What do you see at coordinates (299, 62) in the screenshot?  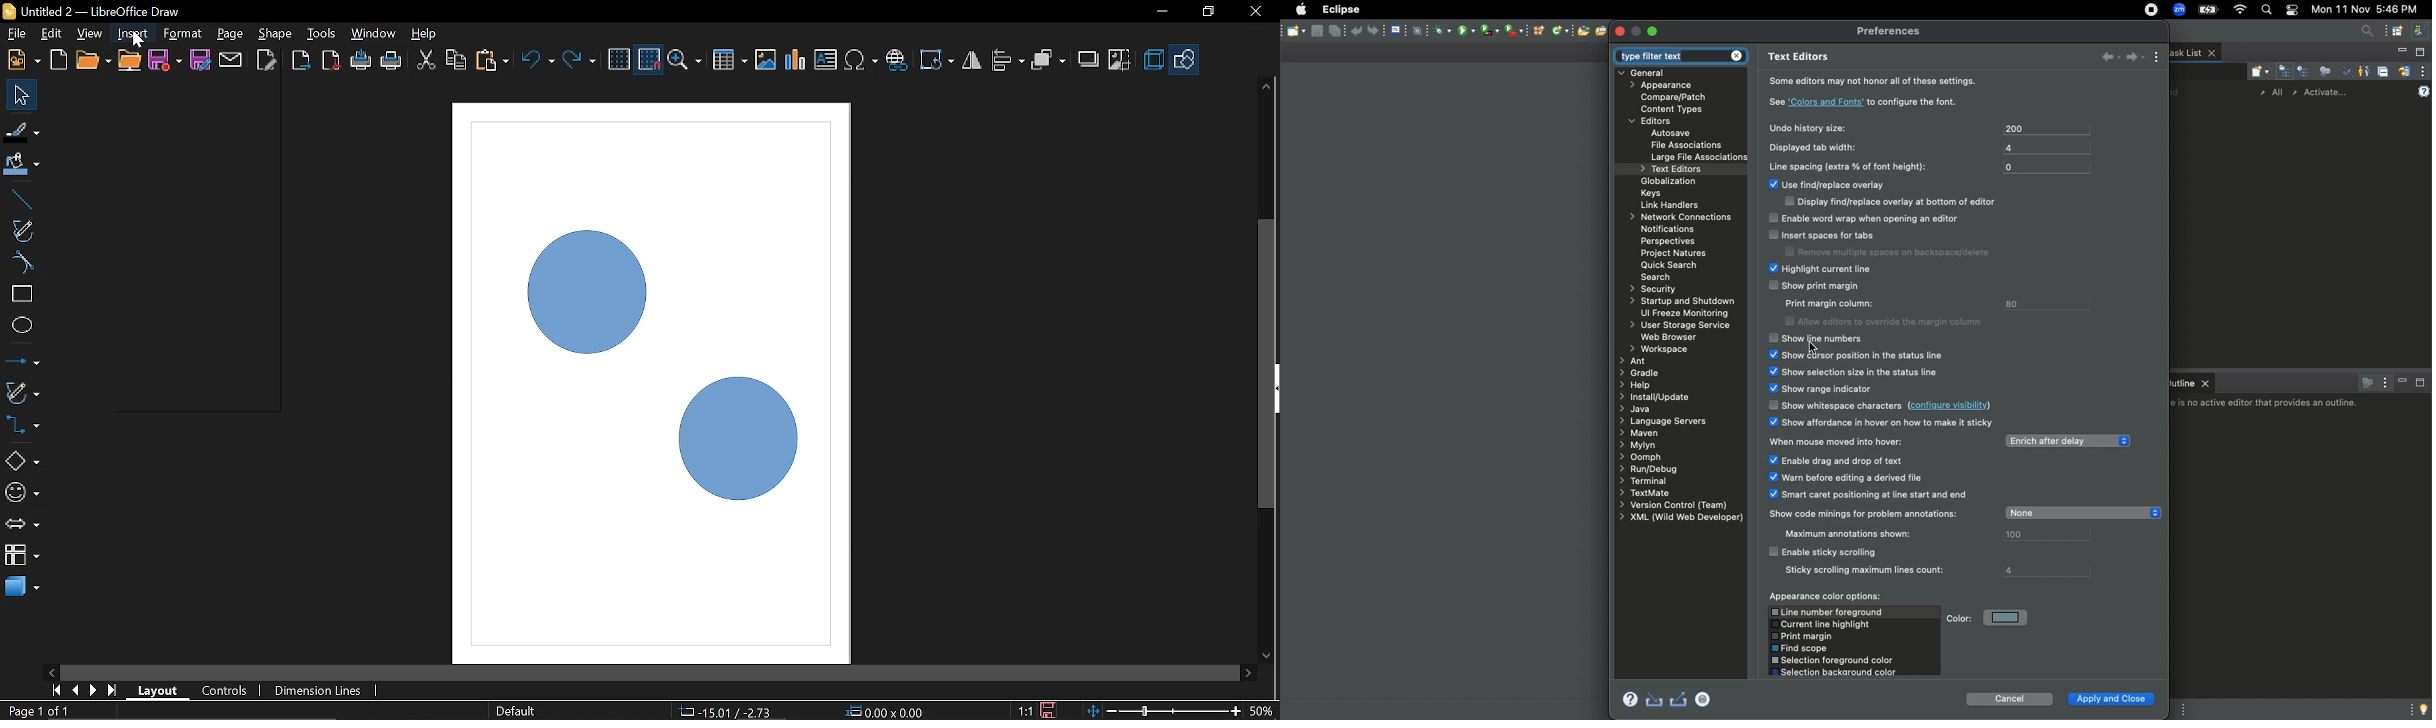 I see `Export` at bounding box center [299, 62].